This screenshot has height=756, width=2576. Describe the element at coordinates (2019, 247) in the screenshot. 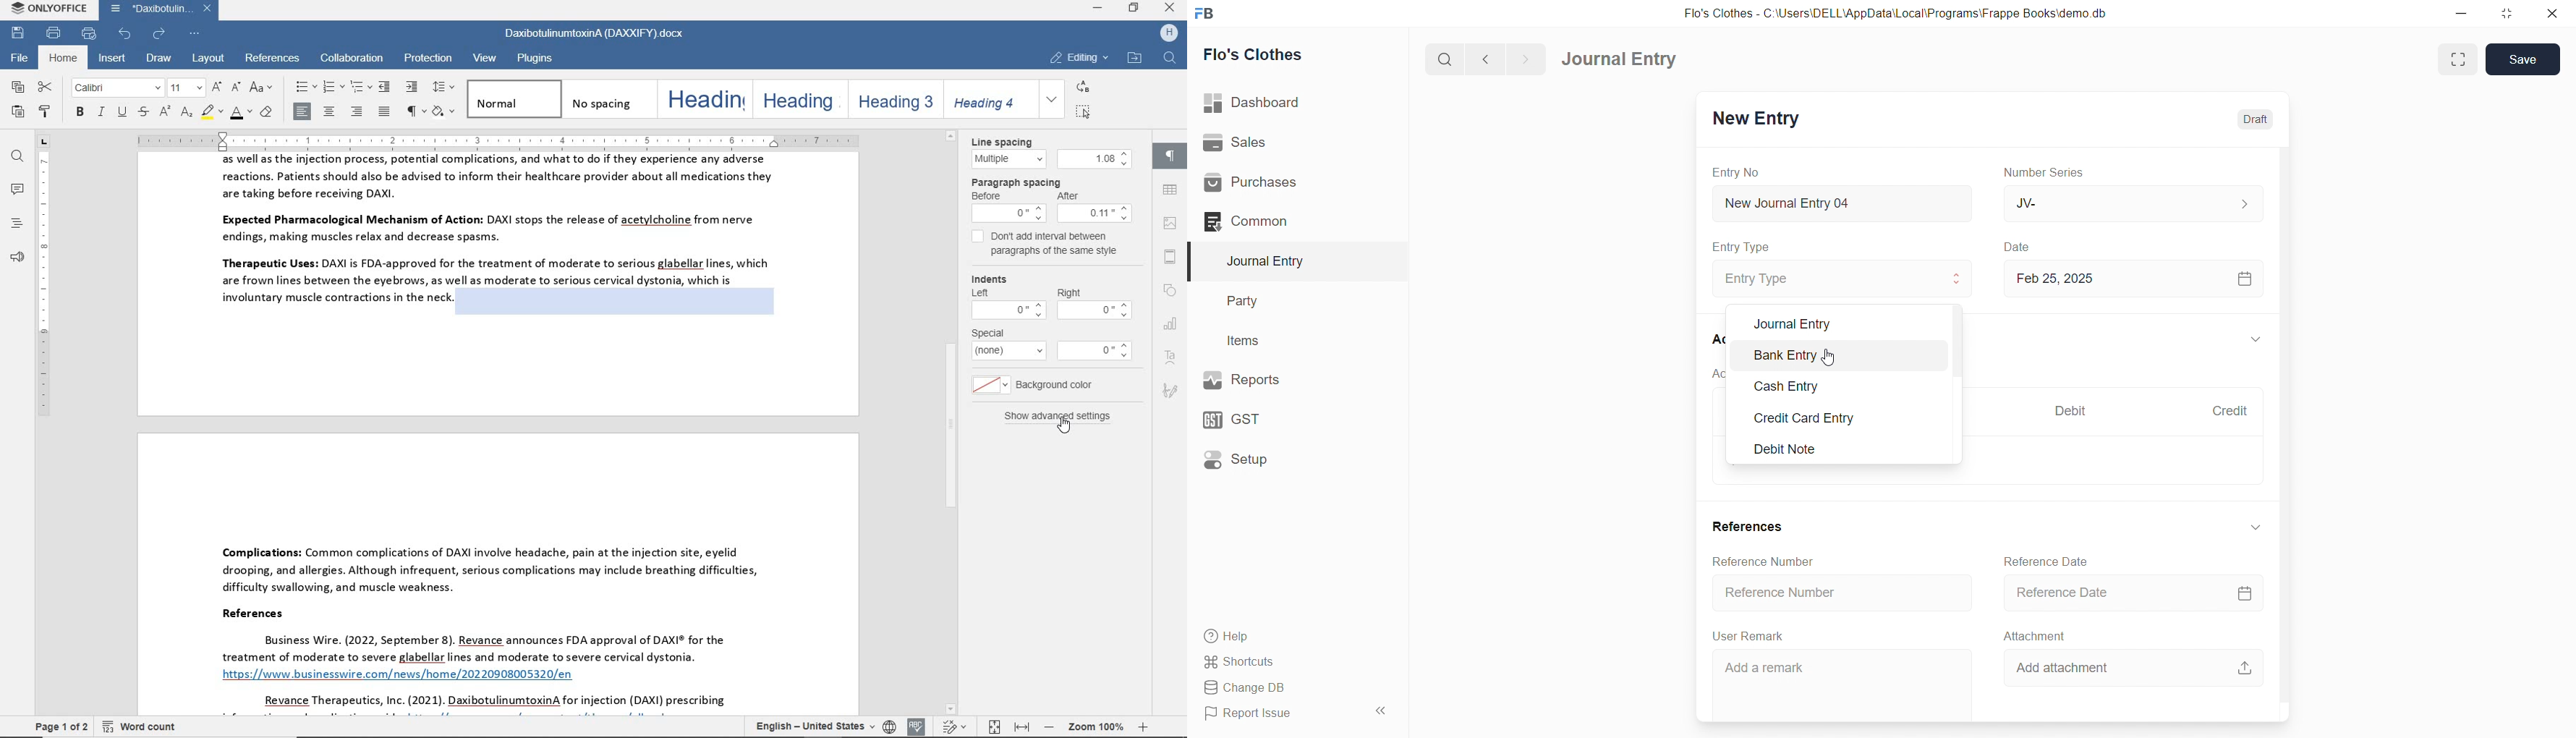

I see `Date` at that location.